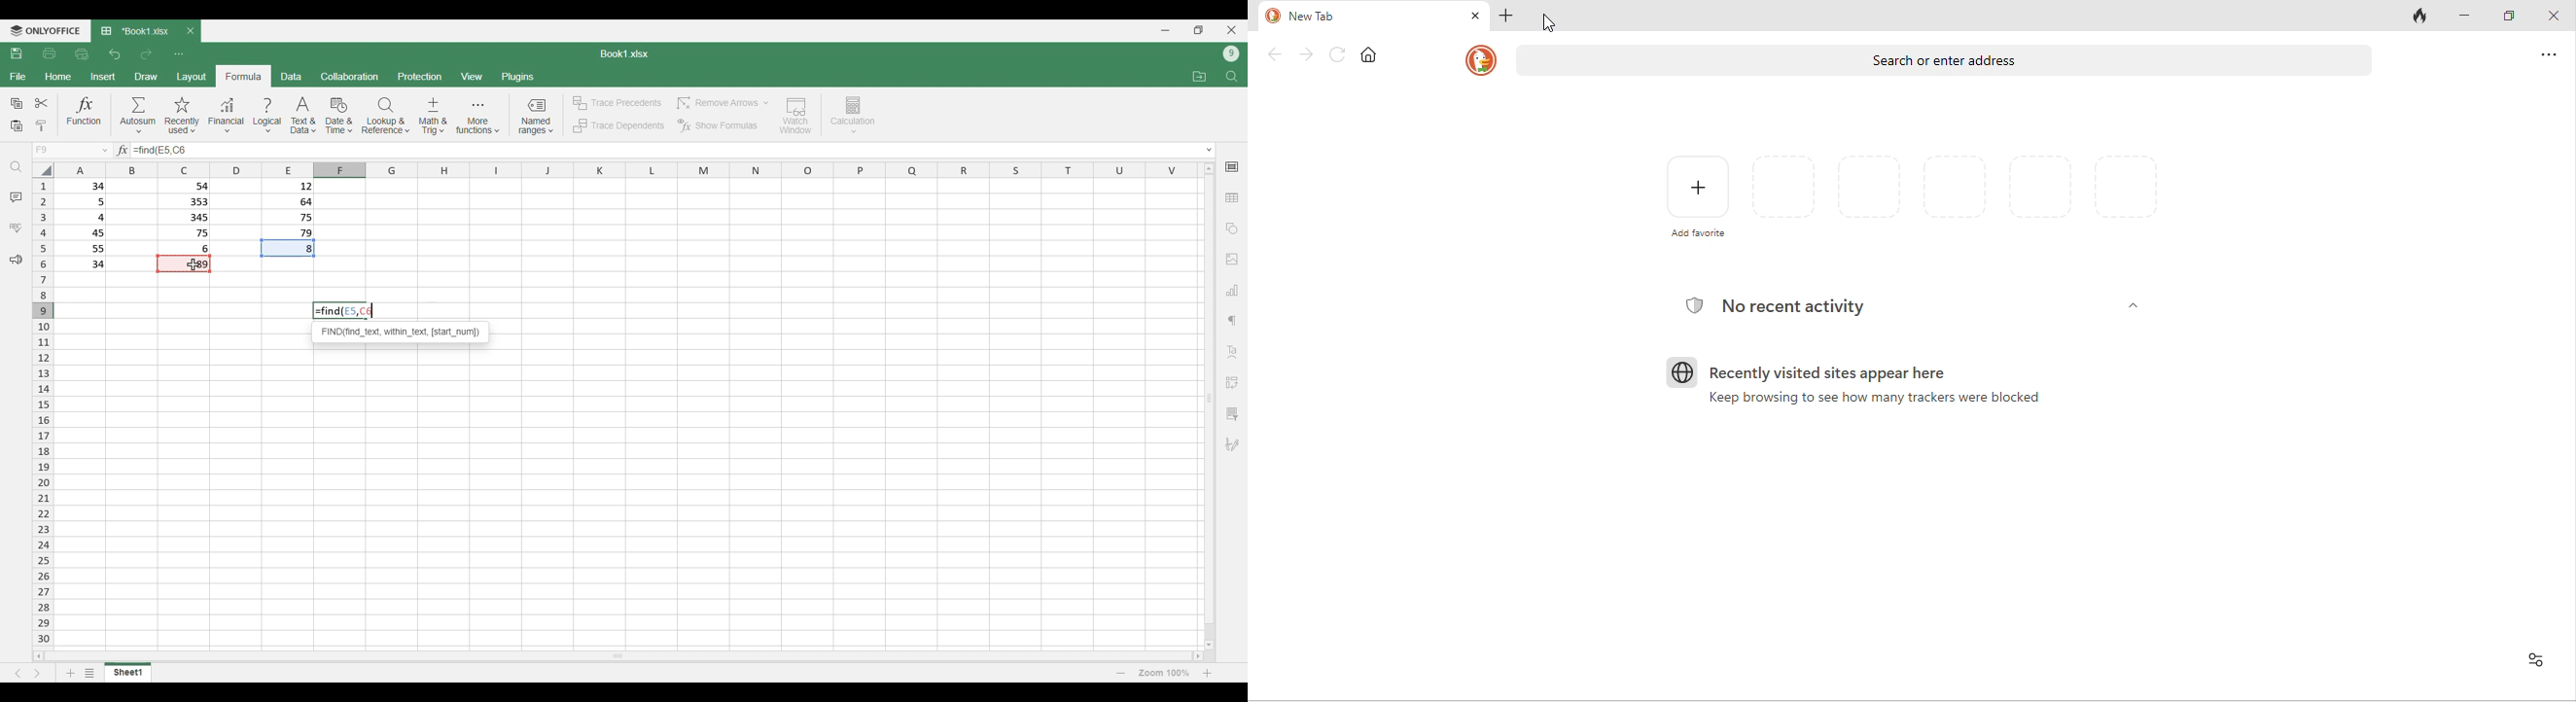  Describe the element at coordinates (179, 150) in the screenshot. I see `Selected cell added` at that location.